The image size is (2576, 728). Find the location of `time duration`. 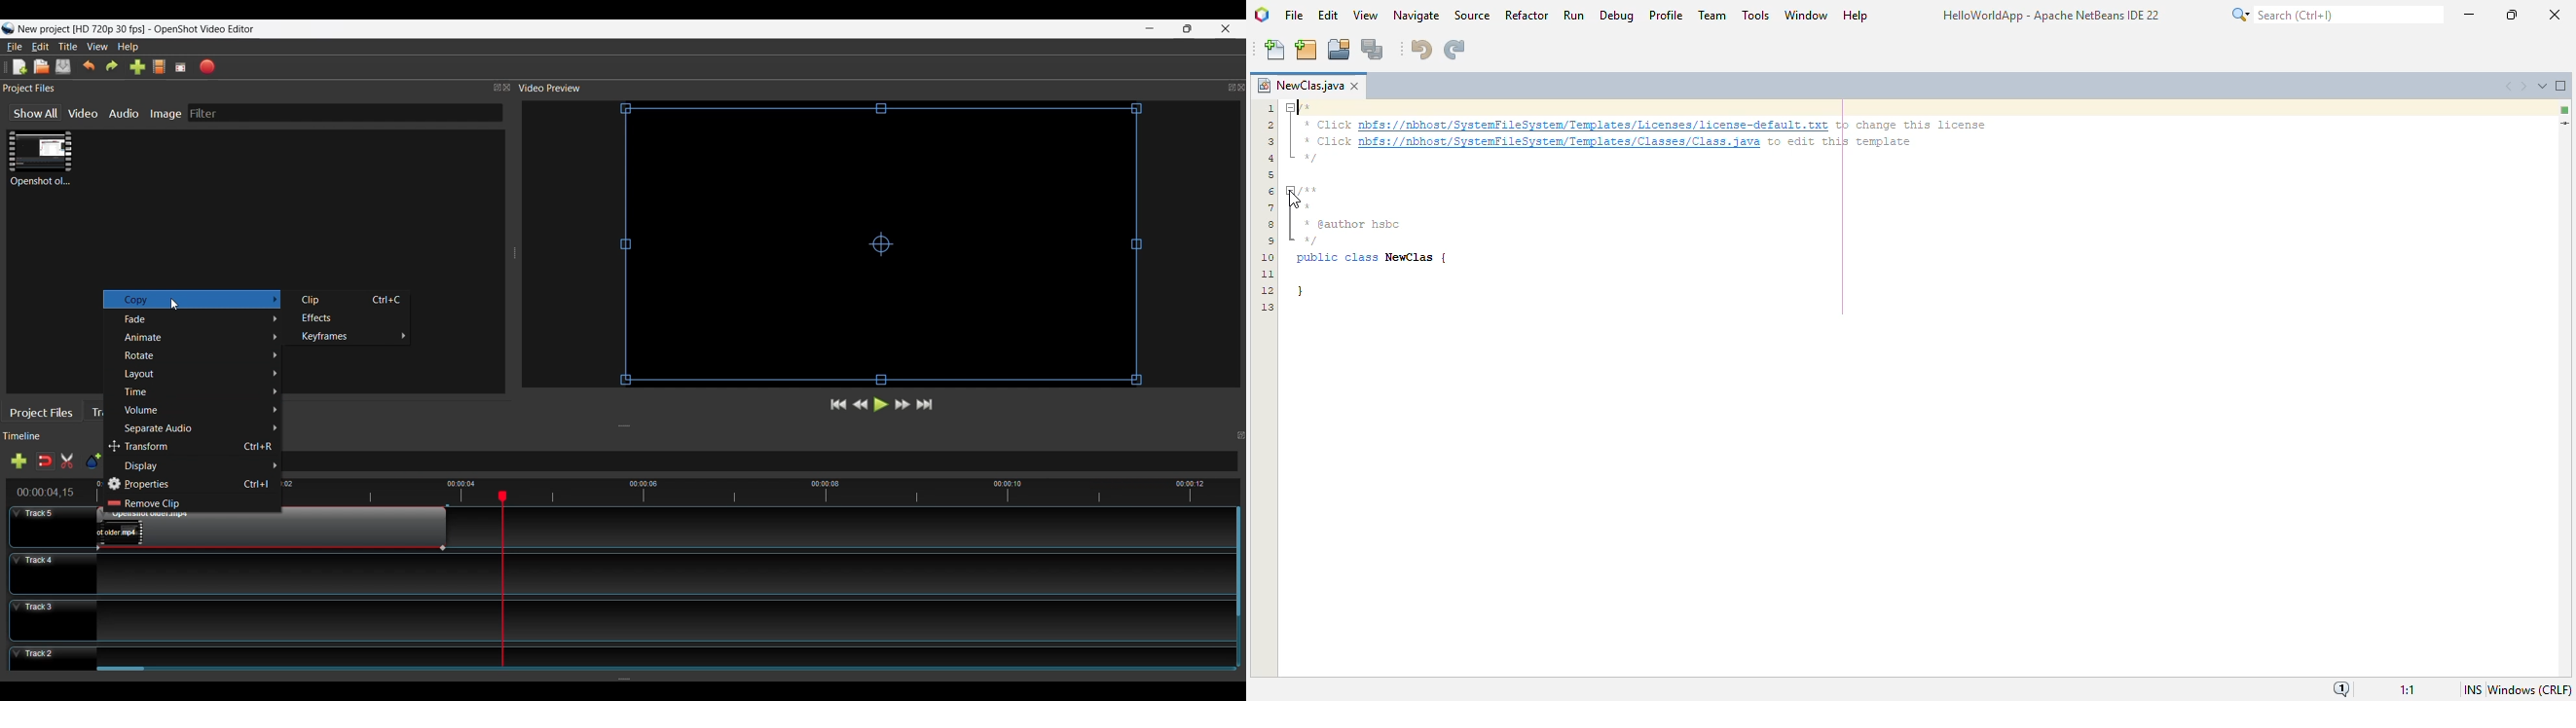

time duration is located at coordinates (47, 492).